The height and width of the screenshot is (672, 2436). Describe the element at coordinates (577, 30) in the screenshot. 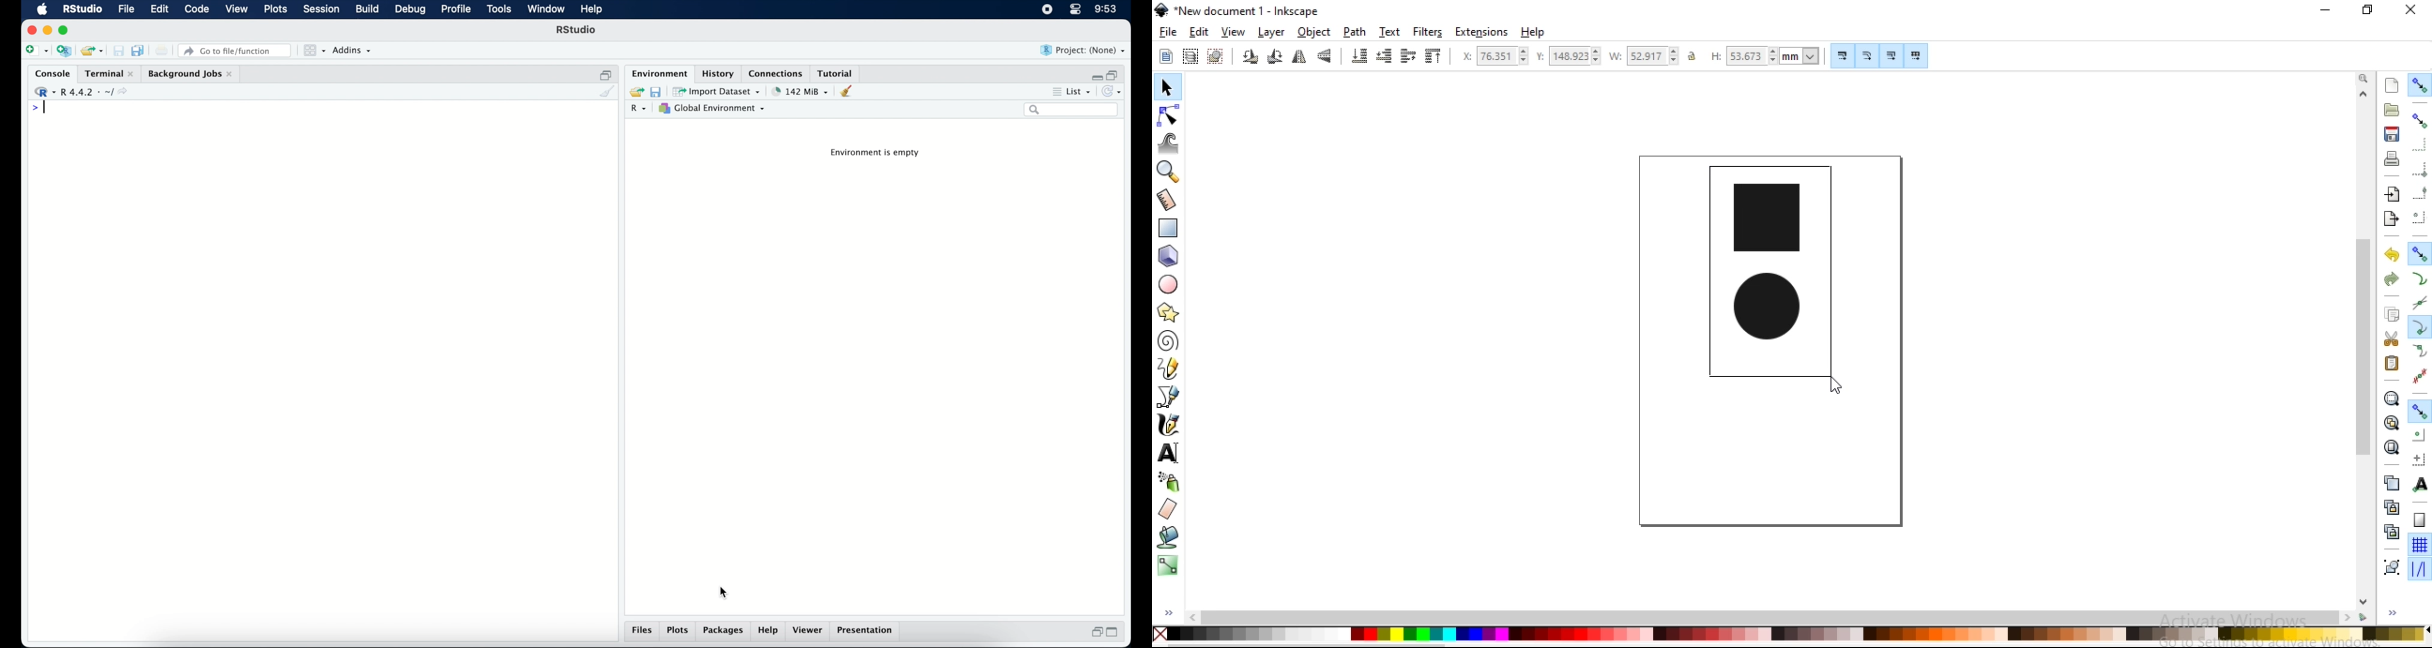

I see `R Studio` at that location.